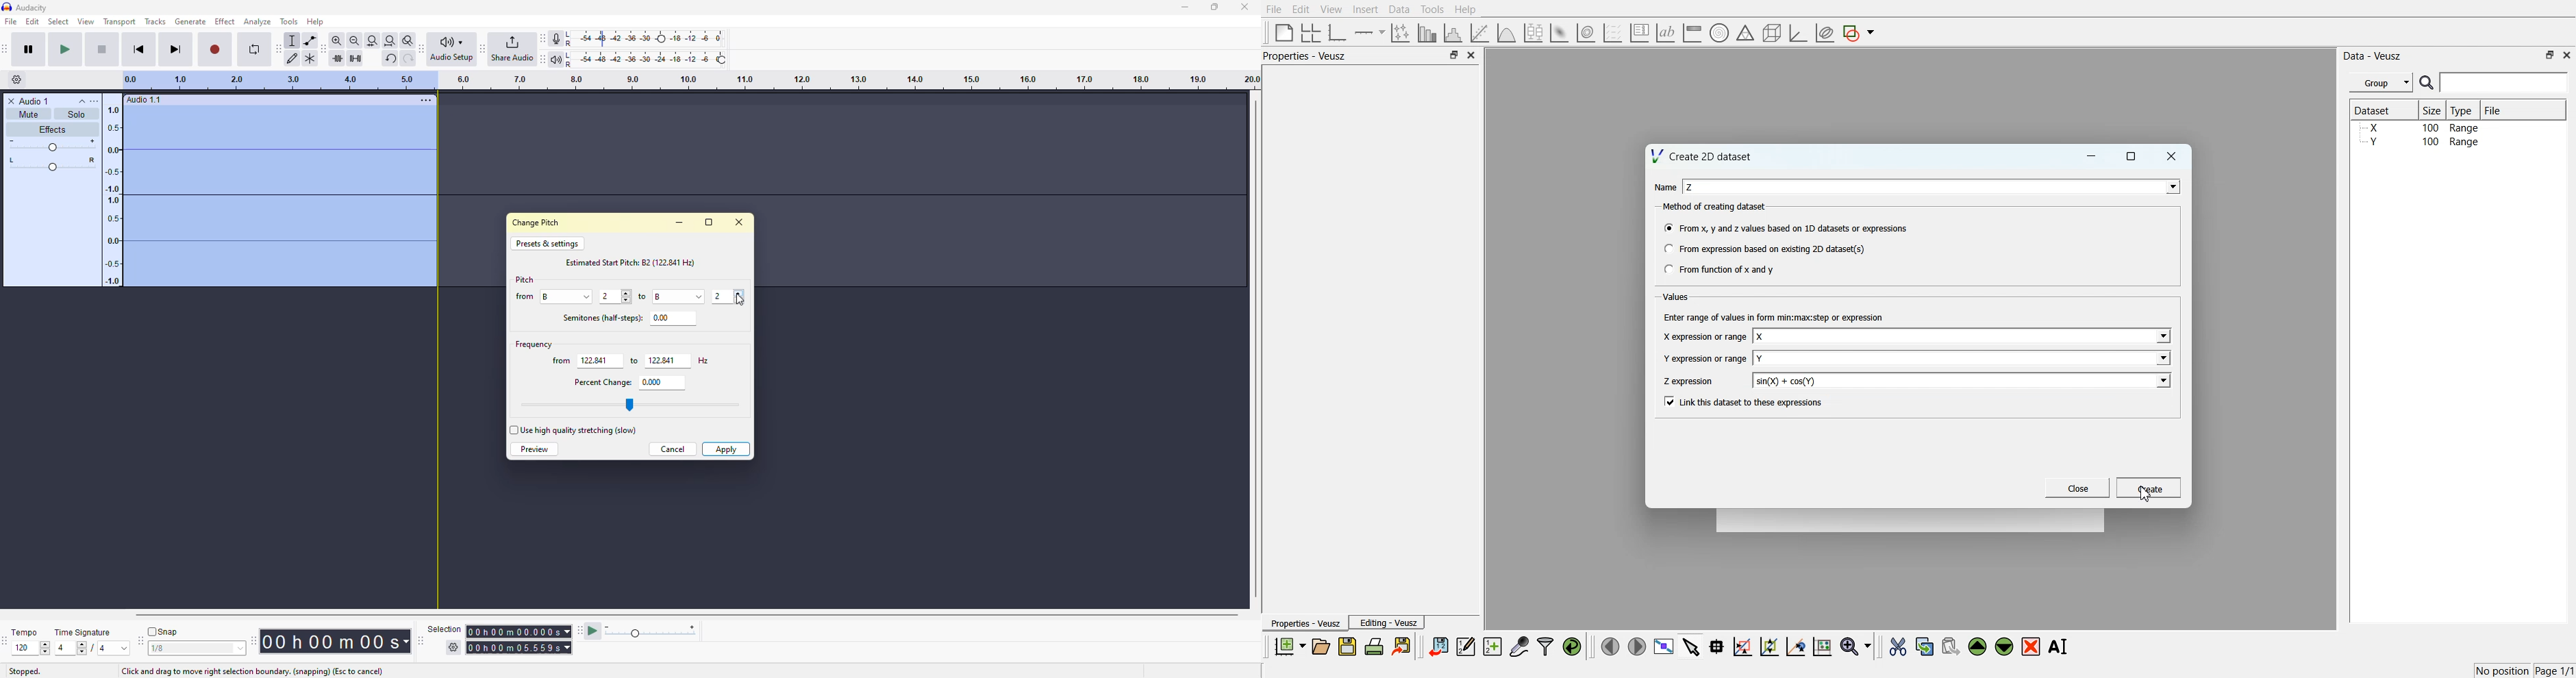 Image resolution: width=2576 pixels, height=700 pixels. I want to click on file, so click(11, 22).